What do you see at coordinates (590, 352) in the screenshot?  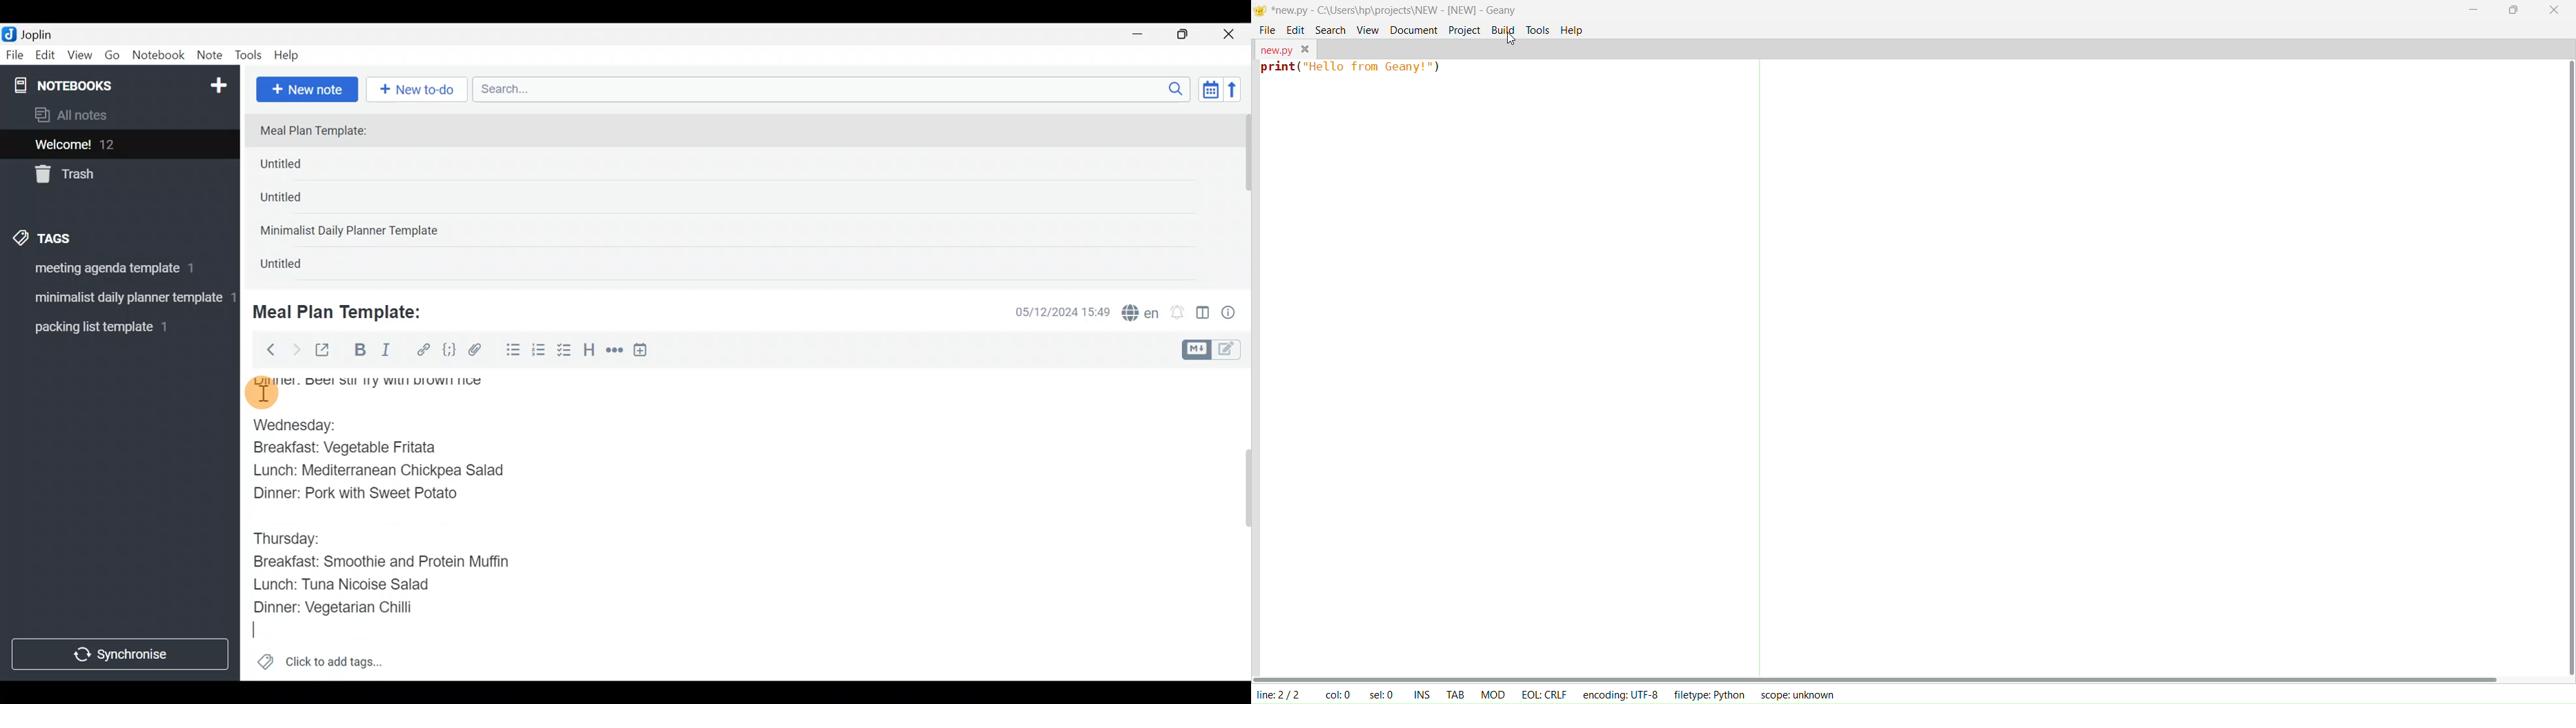 I see `Heading` at bounding box center [590, 352].